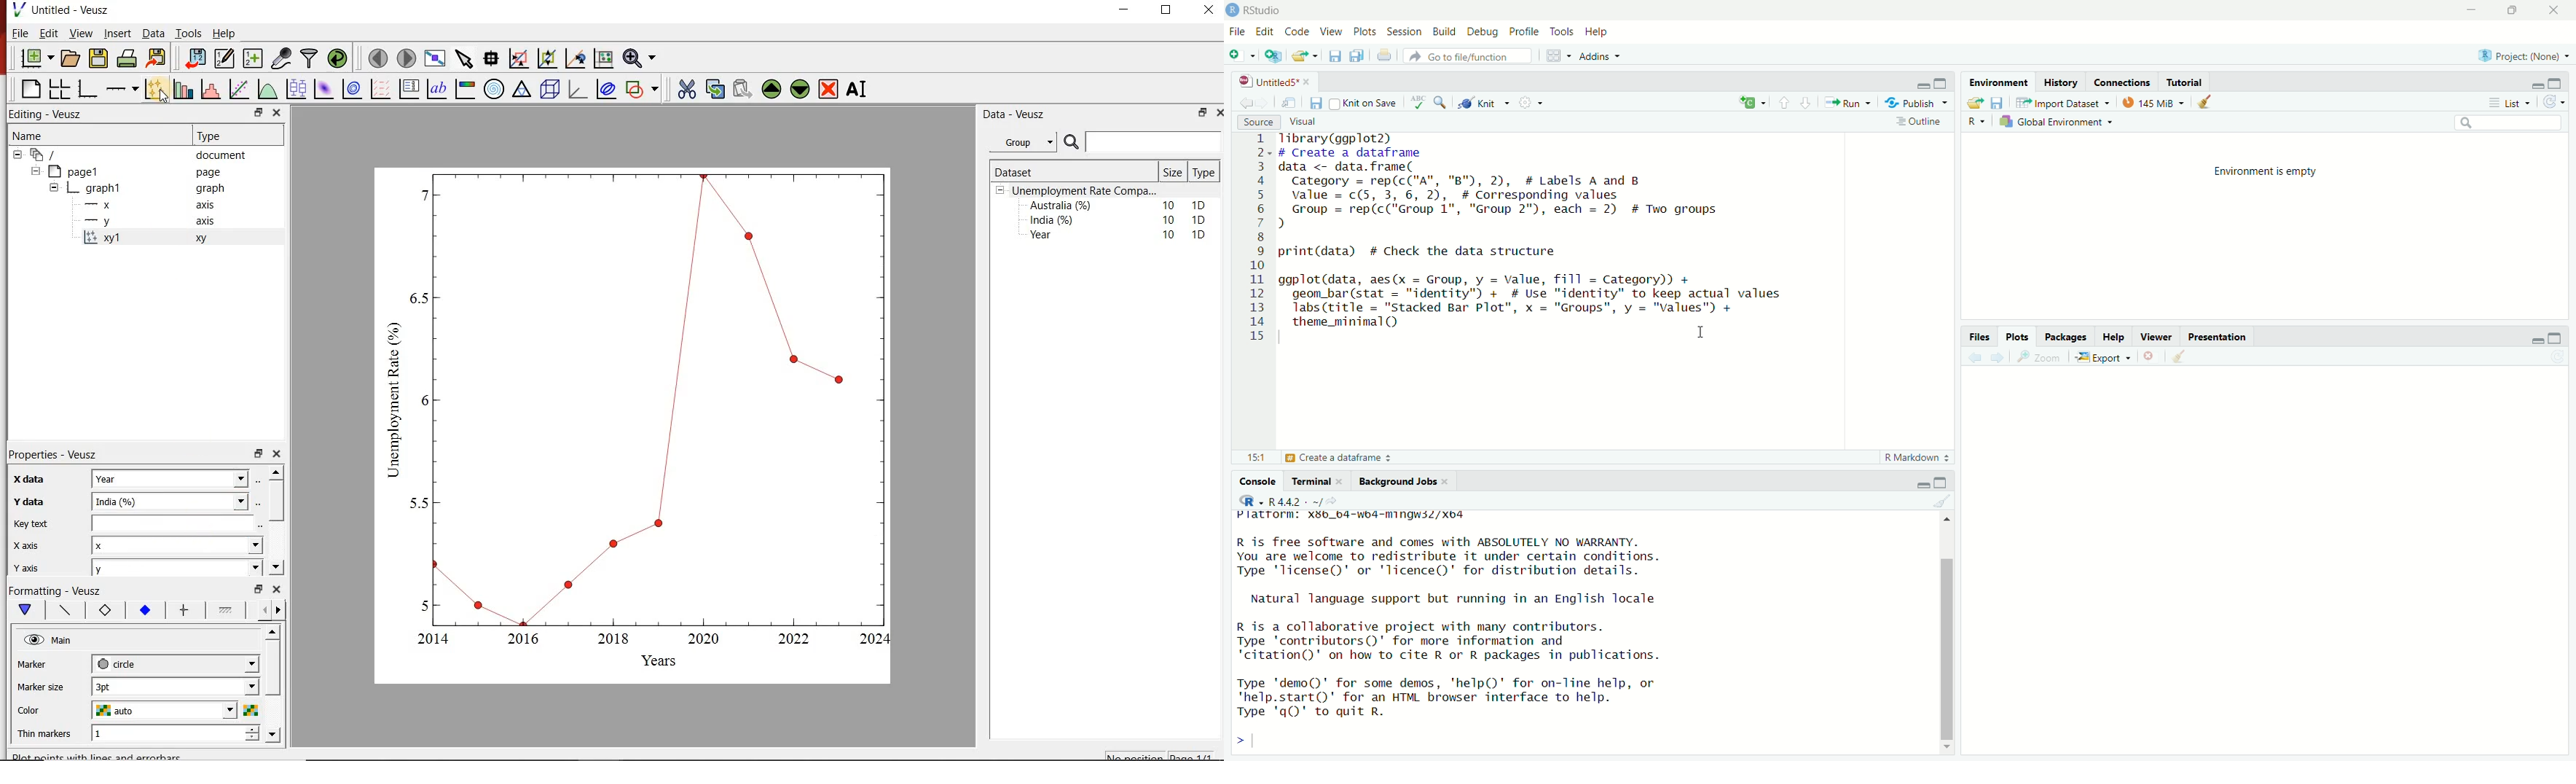  What do you see at coordinates (1850, 101) in the screenshot?
I see `Run the current line or selection (Ctrl + Enter)` at bounding box center [1850, 101].